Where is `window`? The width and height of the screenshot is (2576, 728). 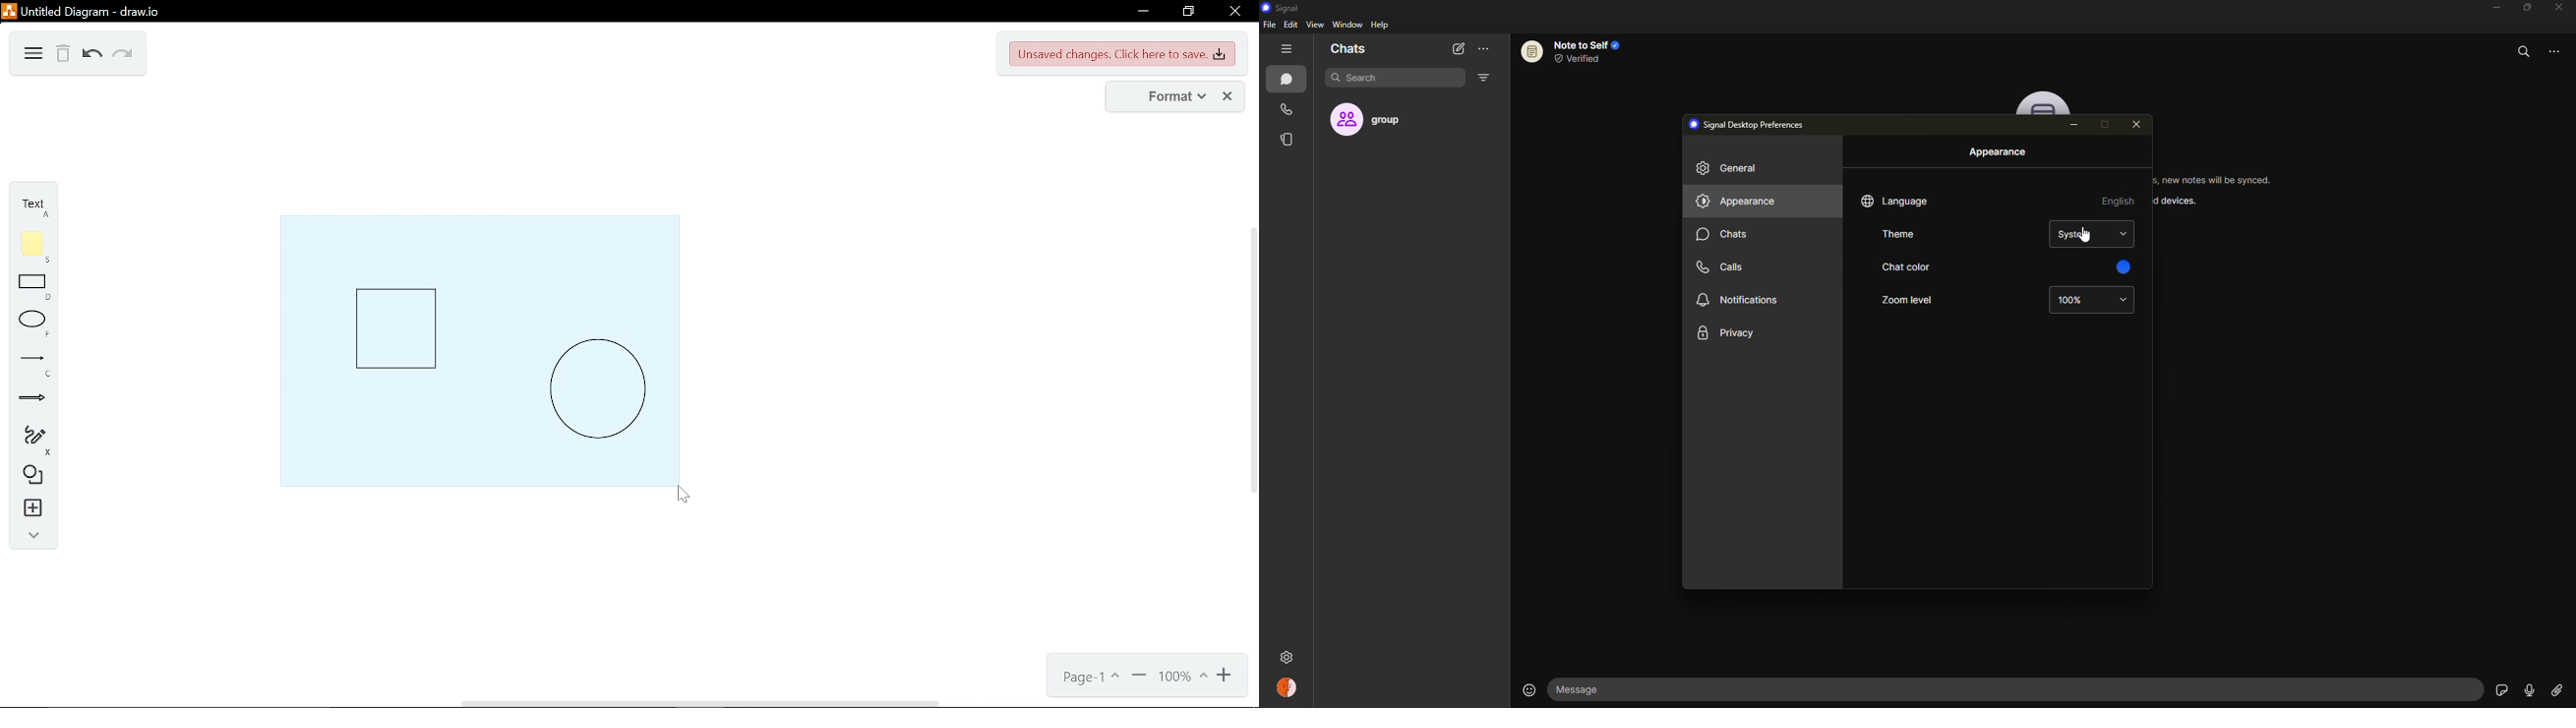 window is located at coordinates (1348, 25).